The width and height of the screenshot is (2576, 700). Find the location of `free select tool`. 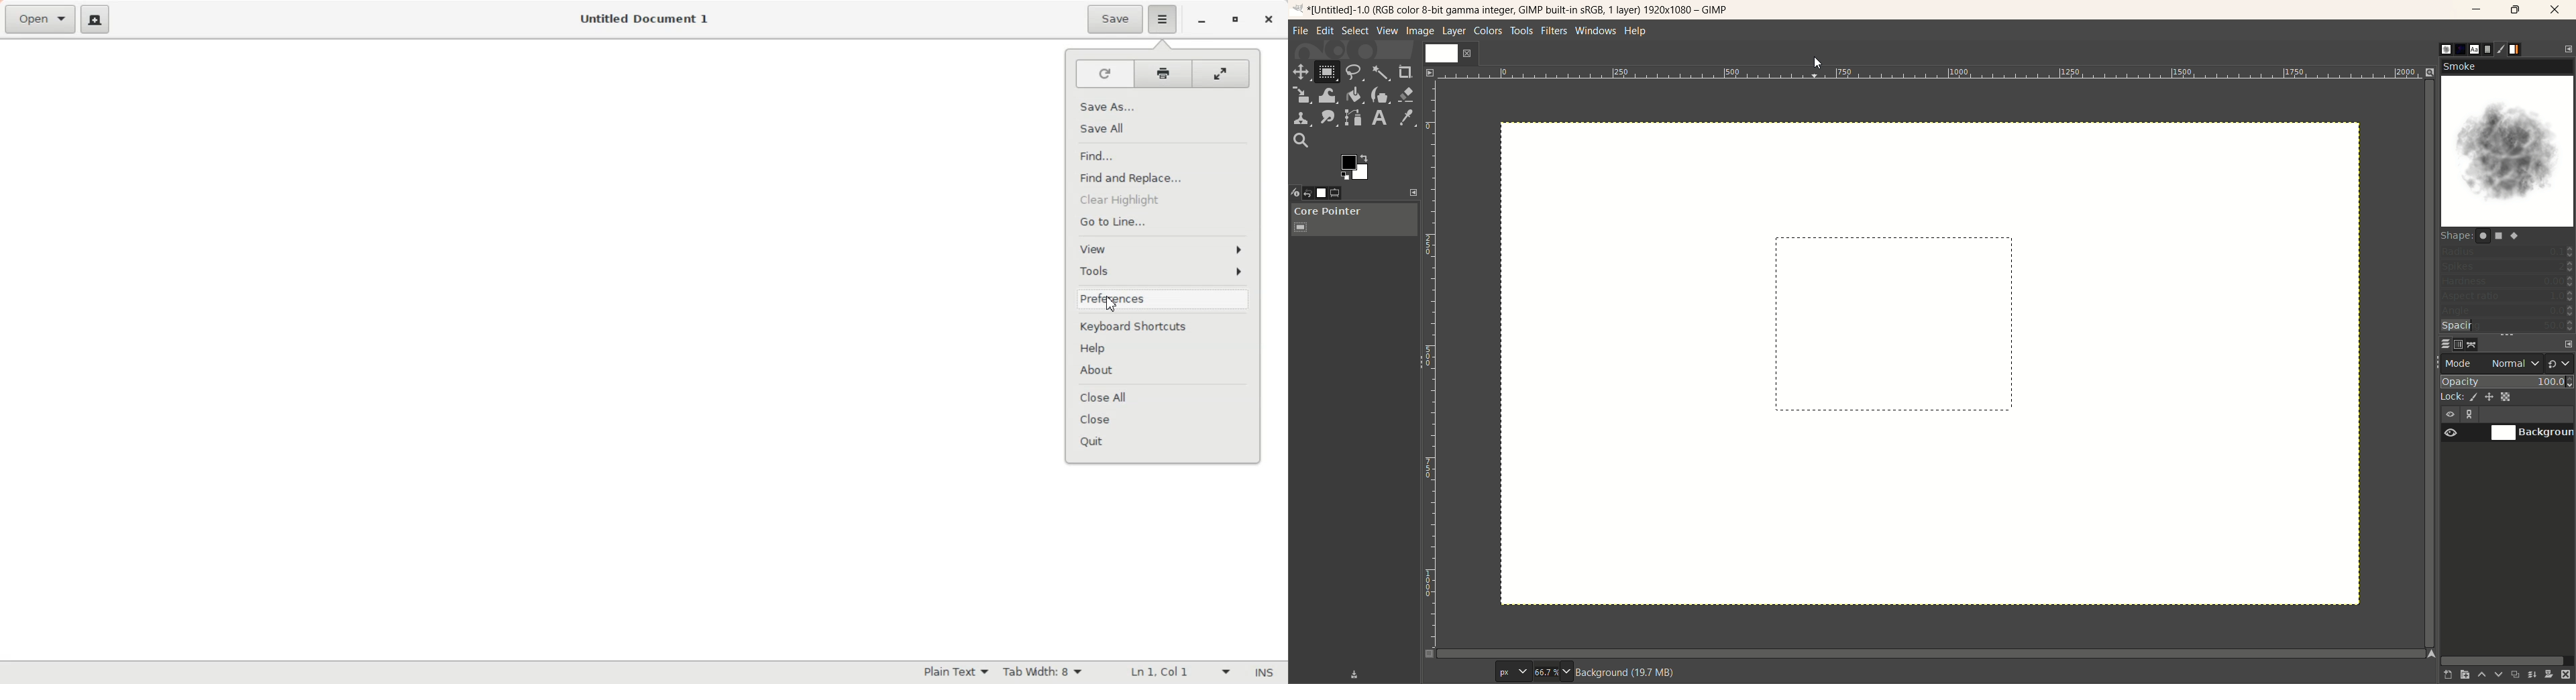

free select tool is located at coordinates (1355, 73).